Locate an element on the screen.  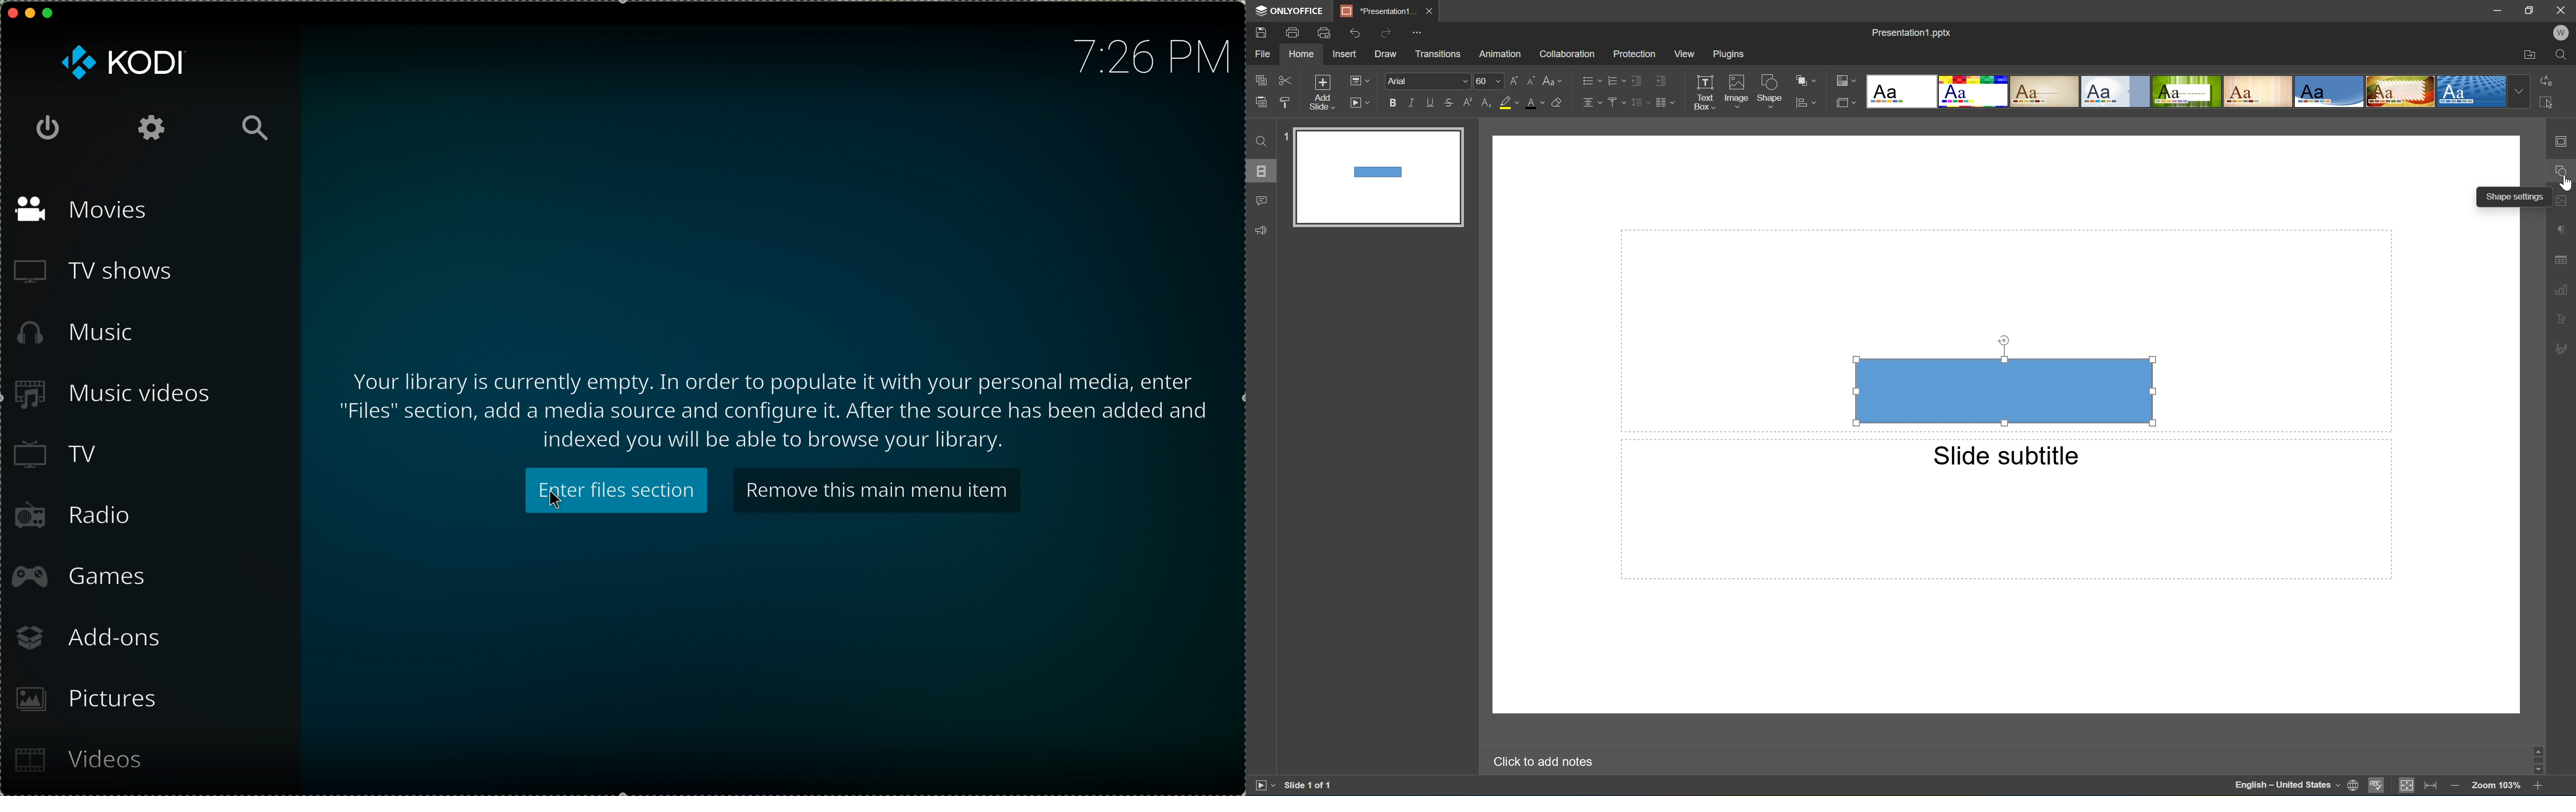
Strikethrough is located at coordinates (1449, 104).